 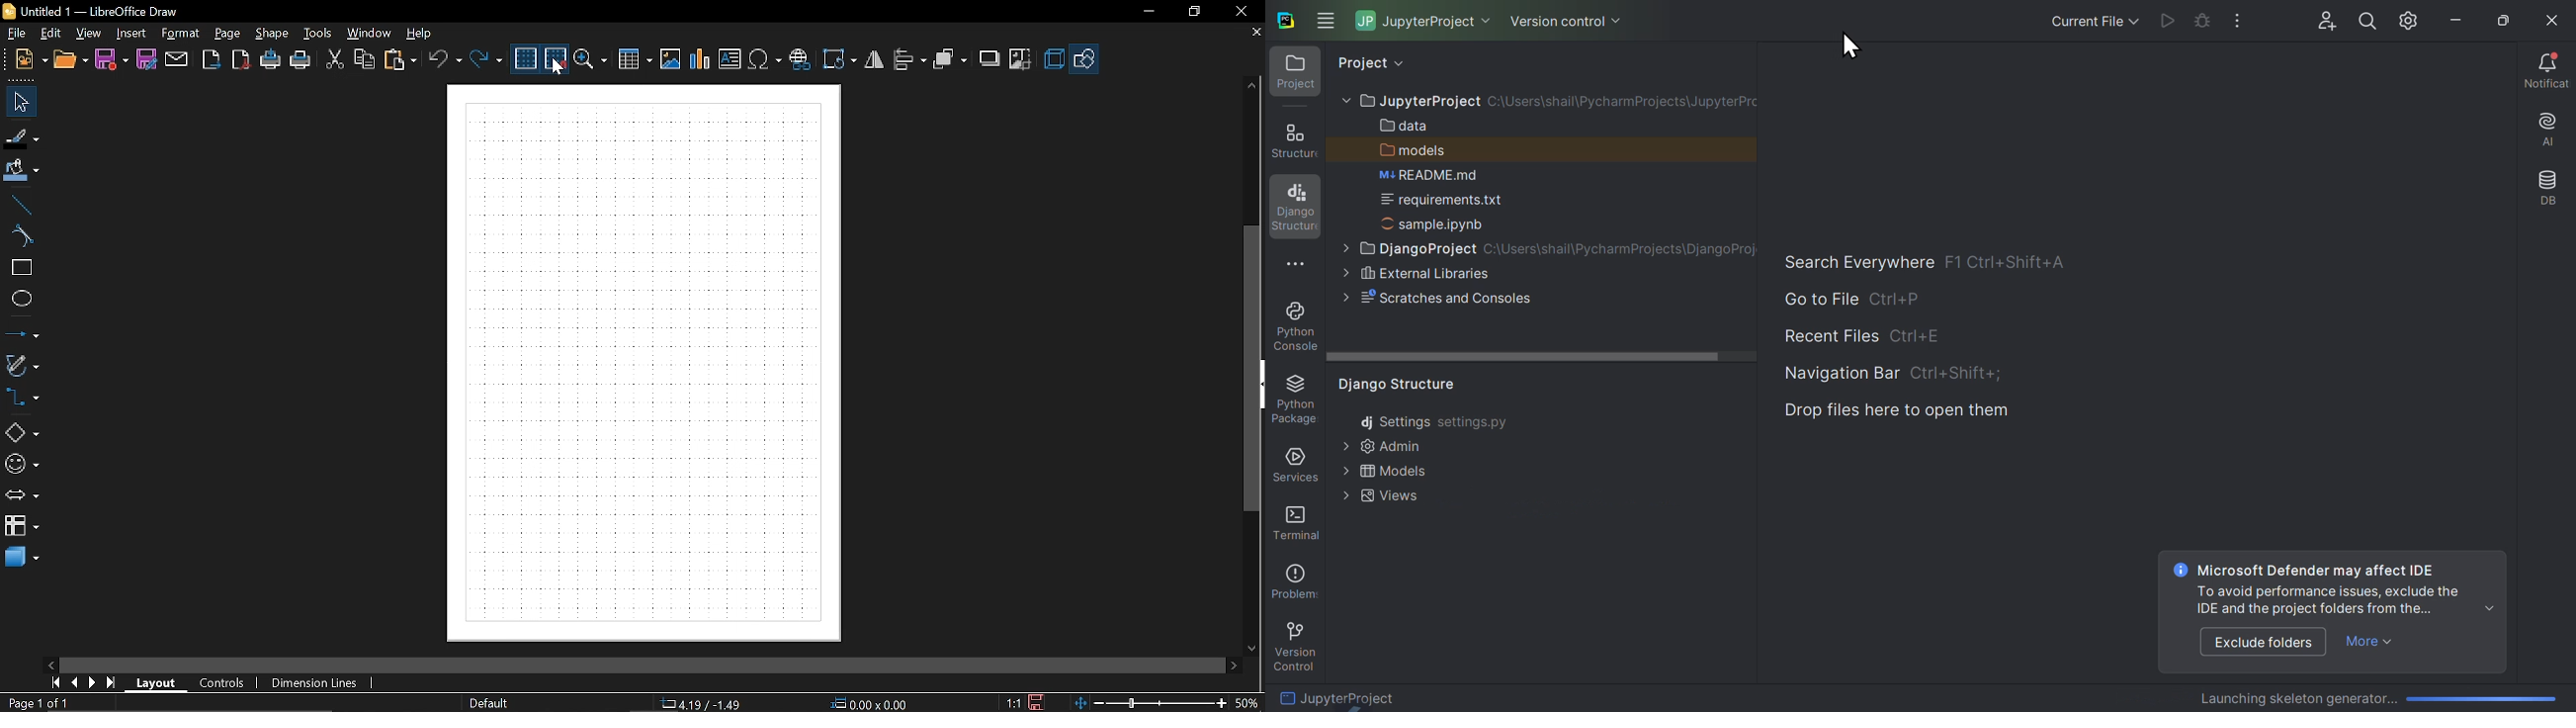 I want to click on i, so click(x=2178, y=570).